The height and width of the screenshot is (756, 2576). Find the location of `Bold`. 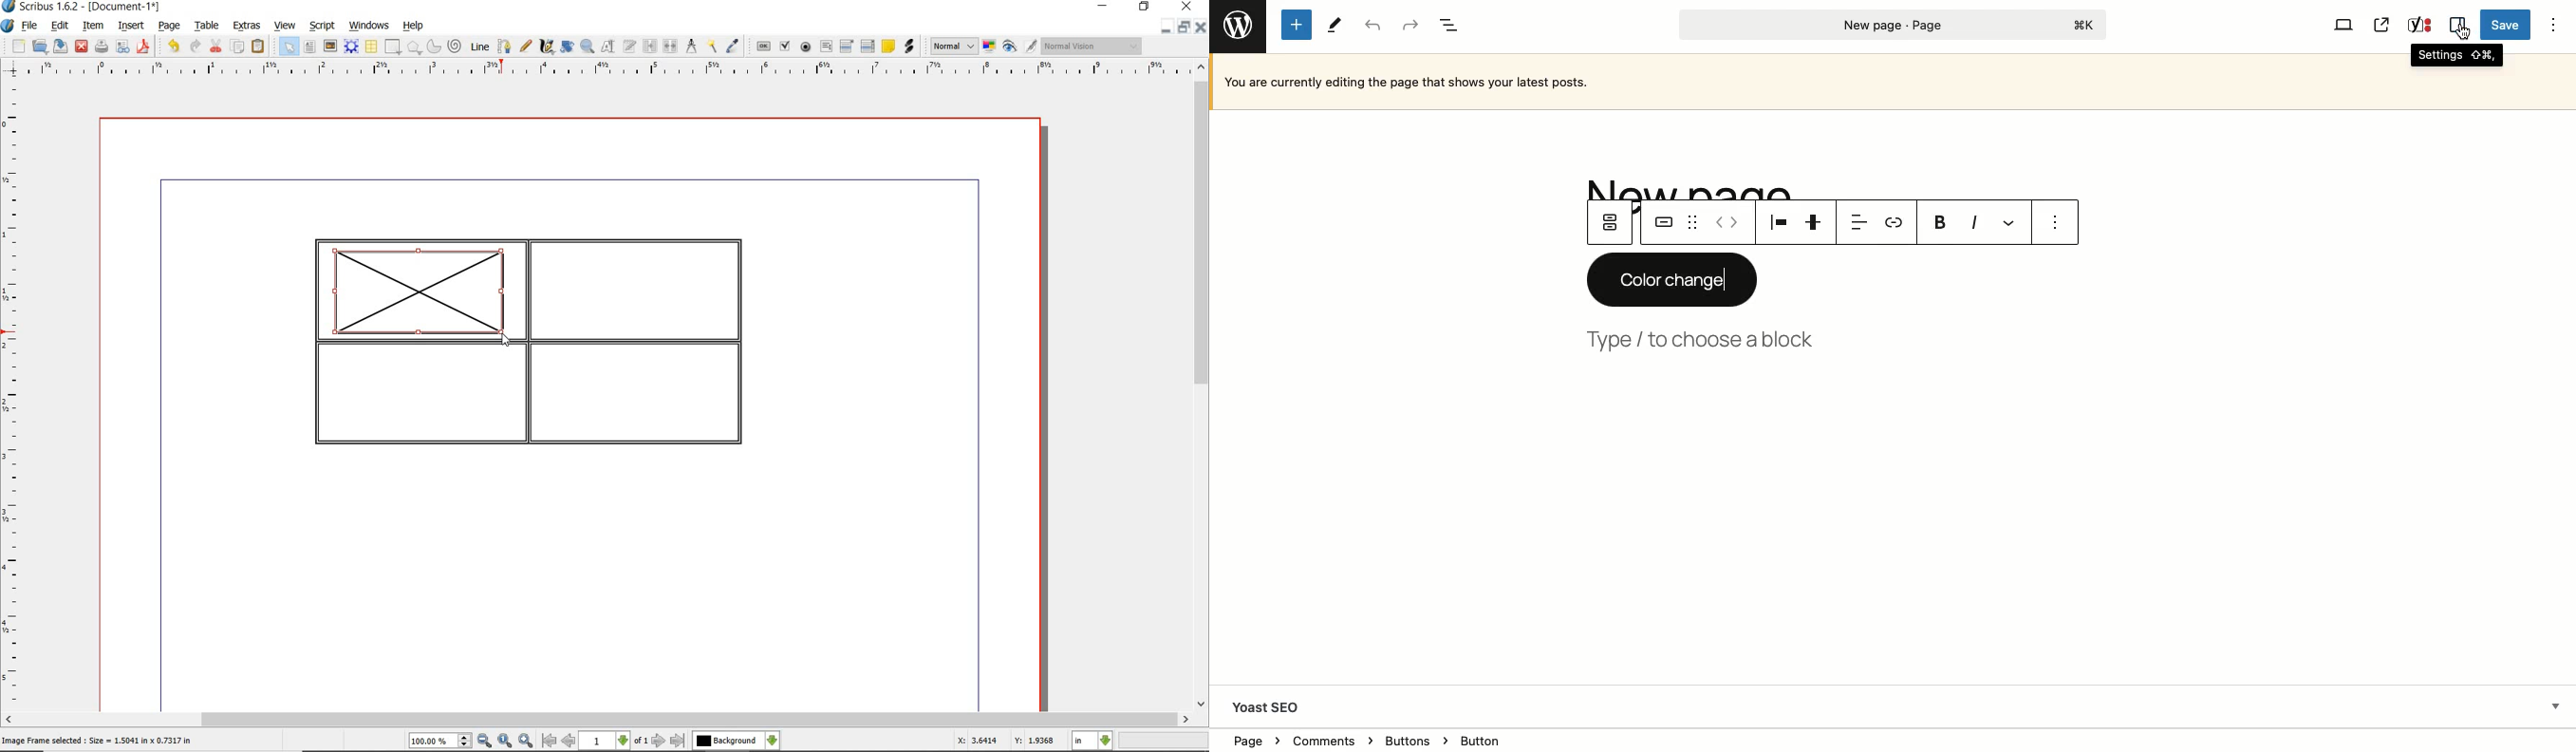

Bold is located at coordinates (1940, 223).